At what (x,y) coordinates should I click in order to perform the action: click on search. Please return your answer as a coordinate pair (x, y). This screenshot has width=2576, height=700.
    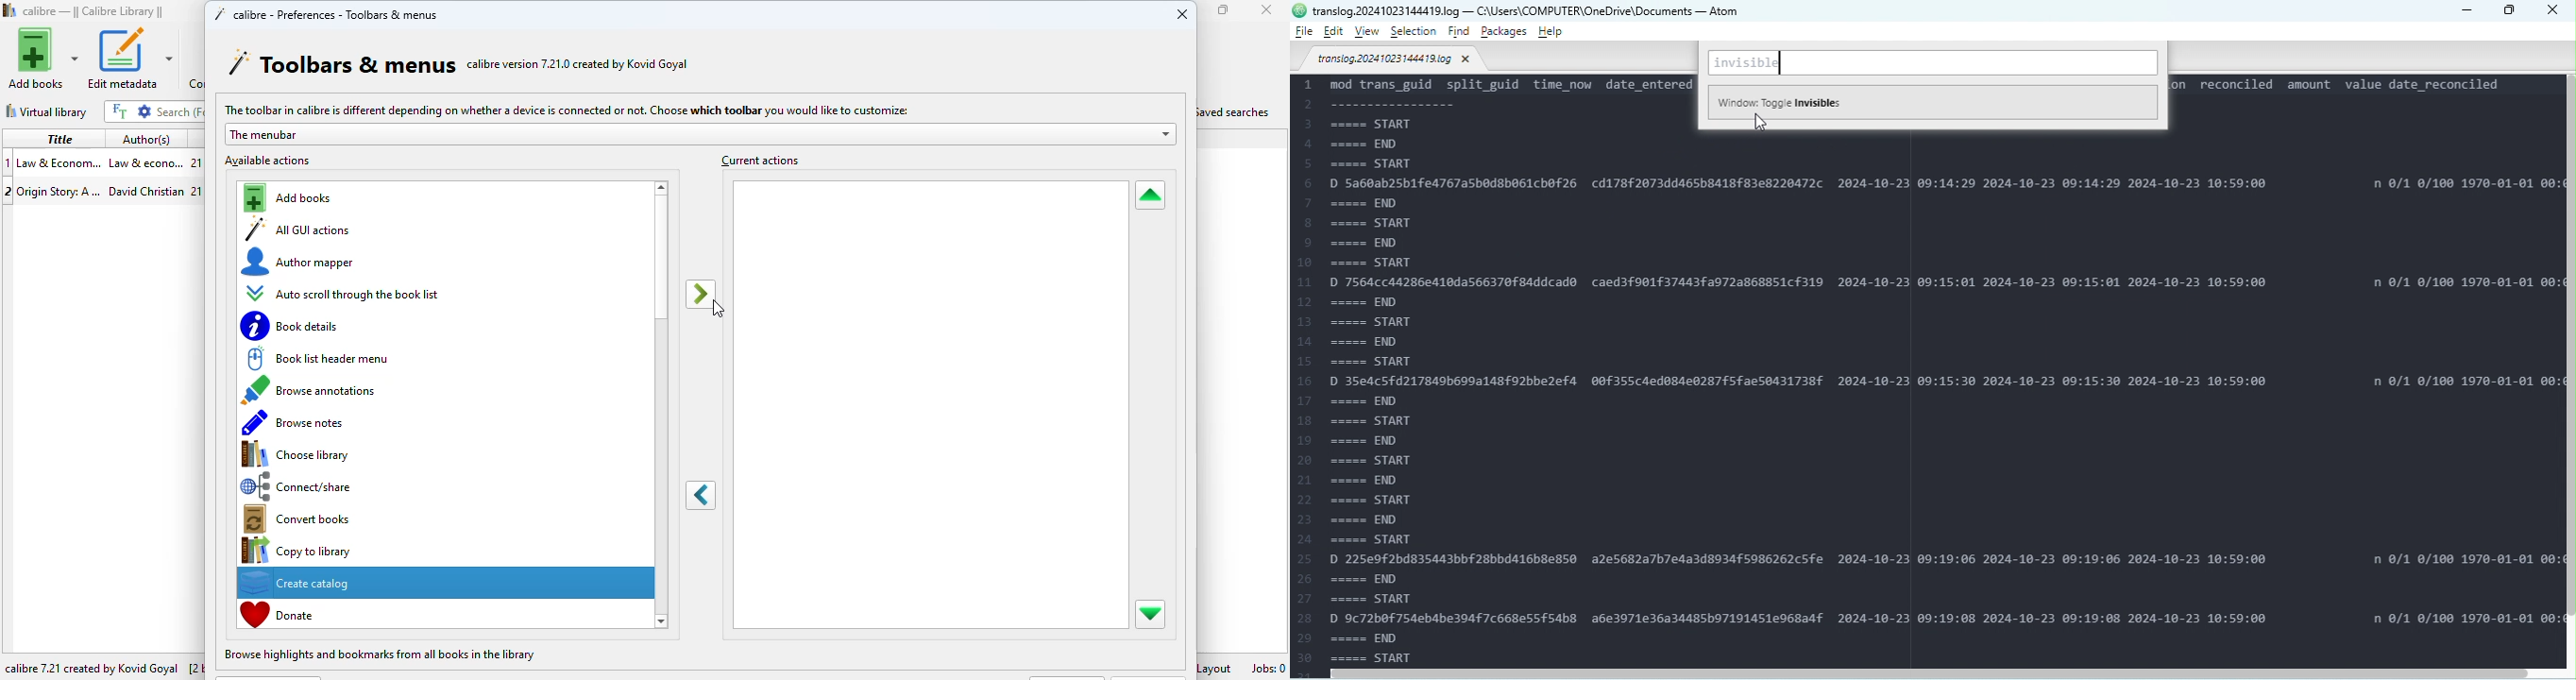
    Looking at the image, I should click on (178, 111).